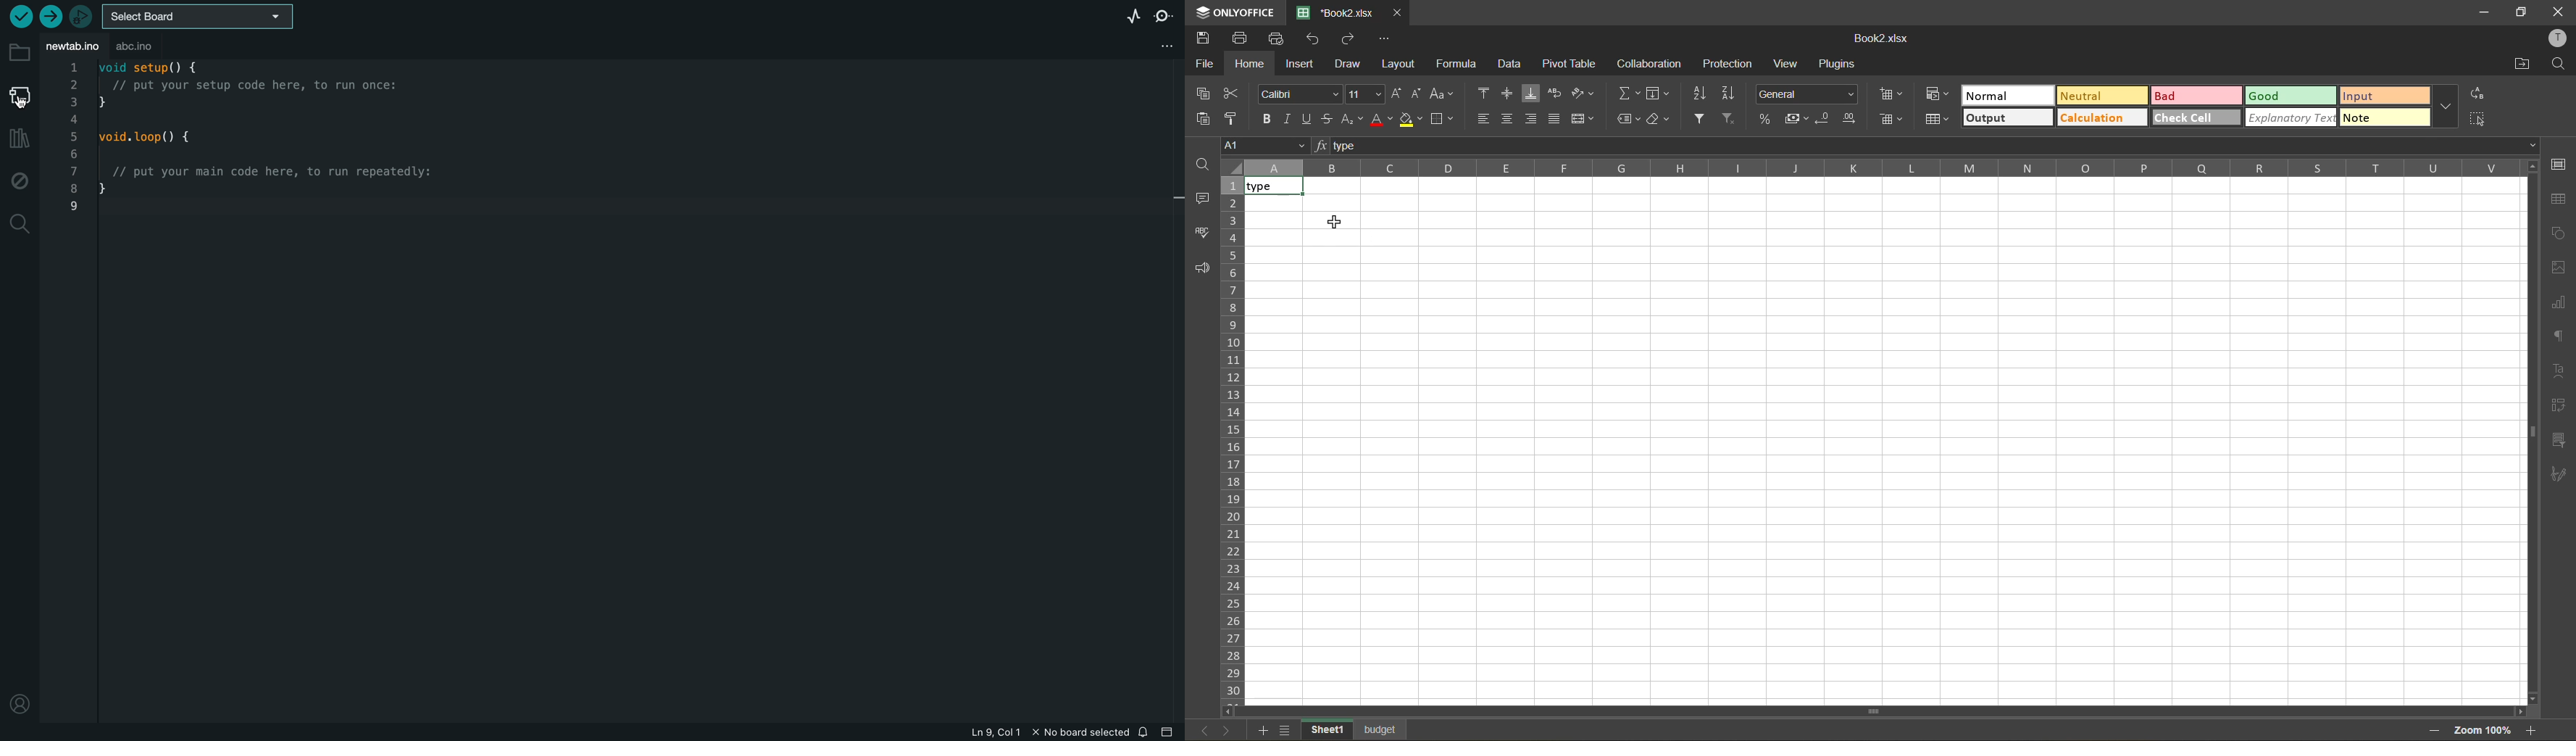  Describe the element at coordinates (1580, 92) in the screenshot. I see `orientation` at that location.